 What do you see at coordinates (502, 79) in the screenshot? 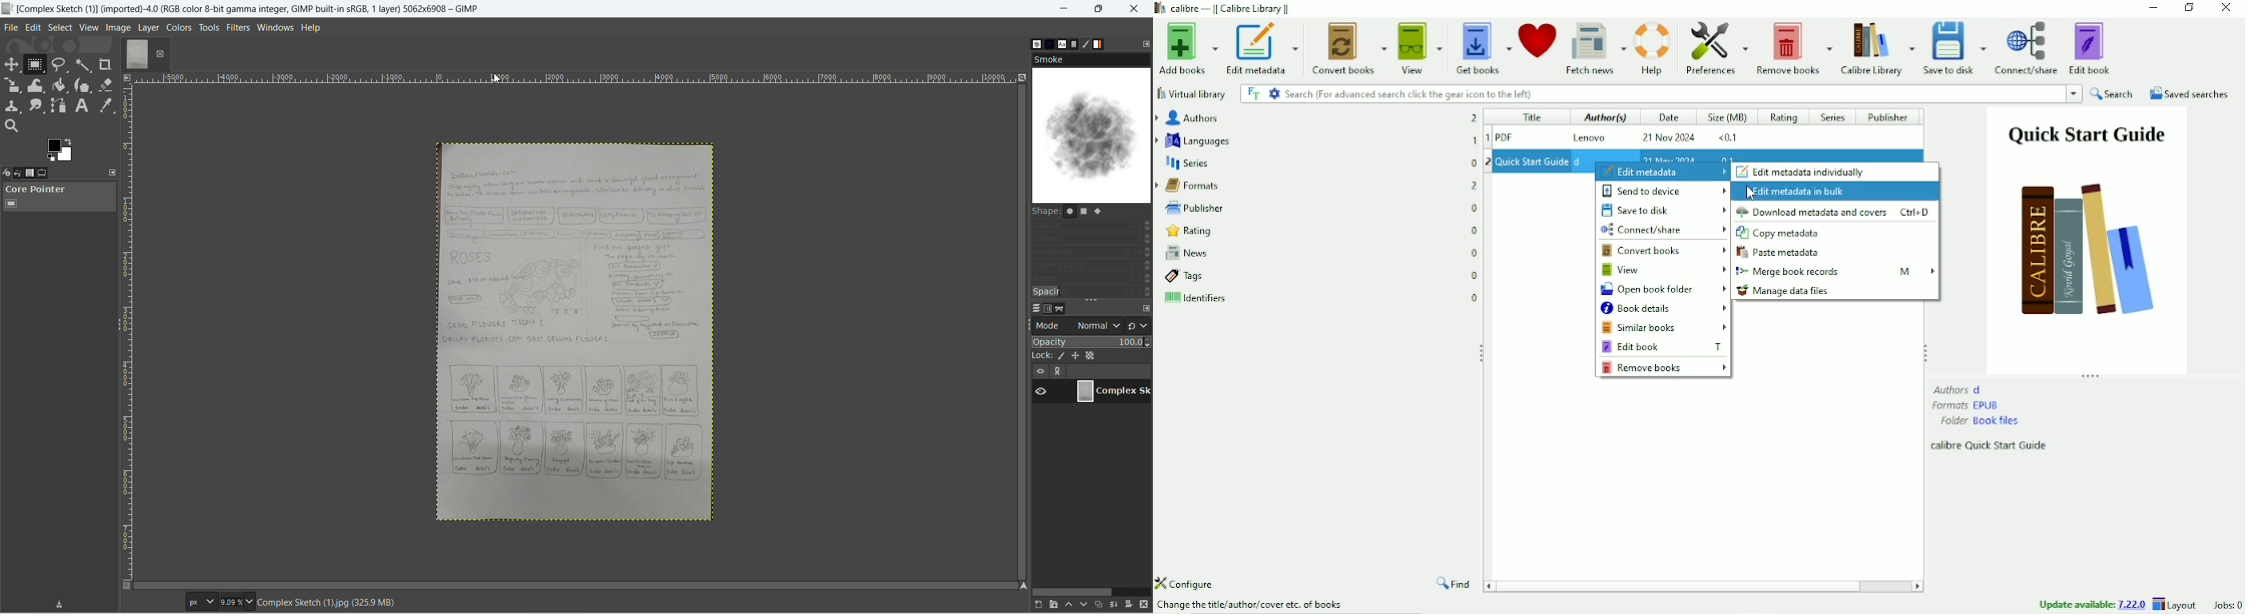
I see `Cursor` at bounding box center [502, 79].